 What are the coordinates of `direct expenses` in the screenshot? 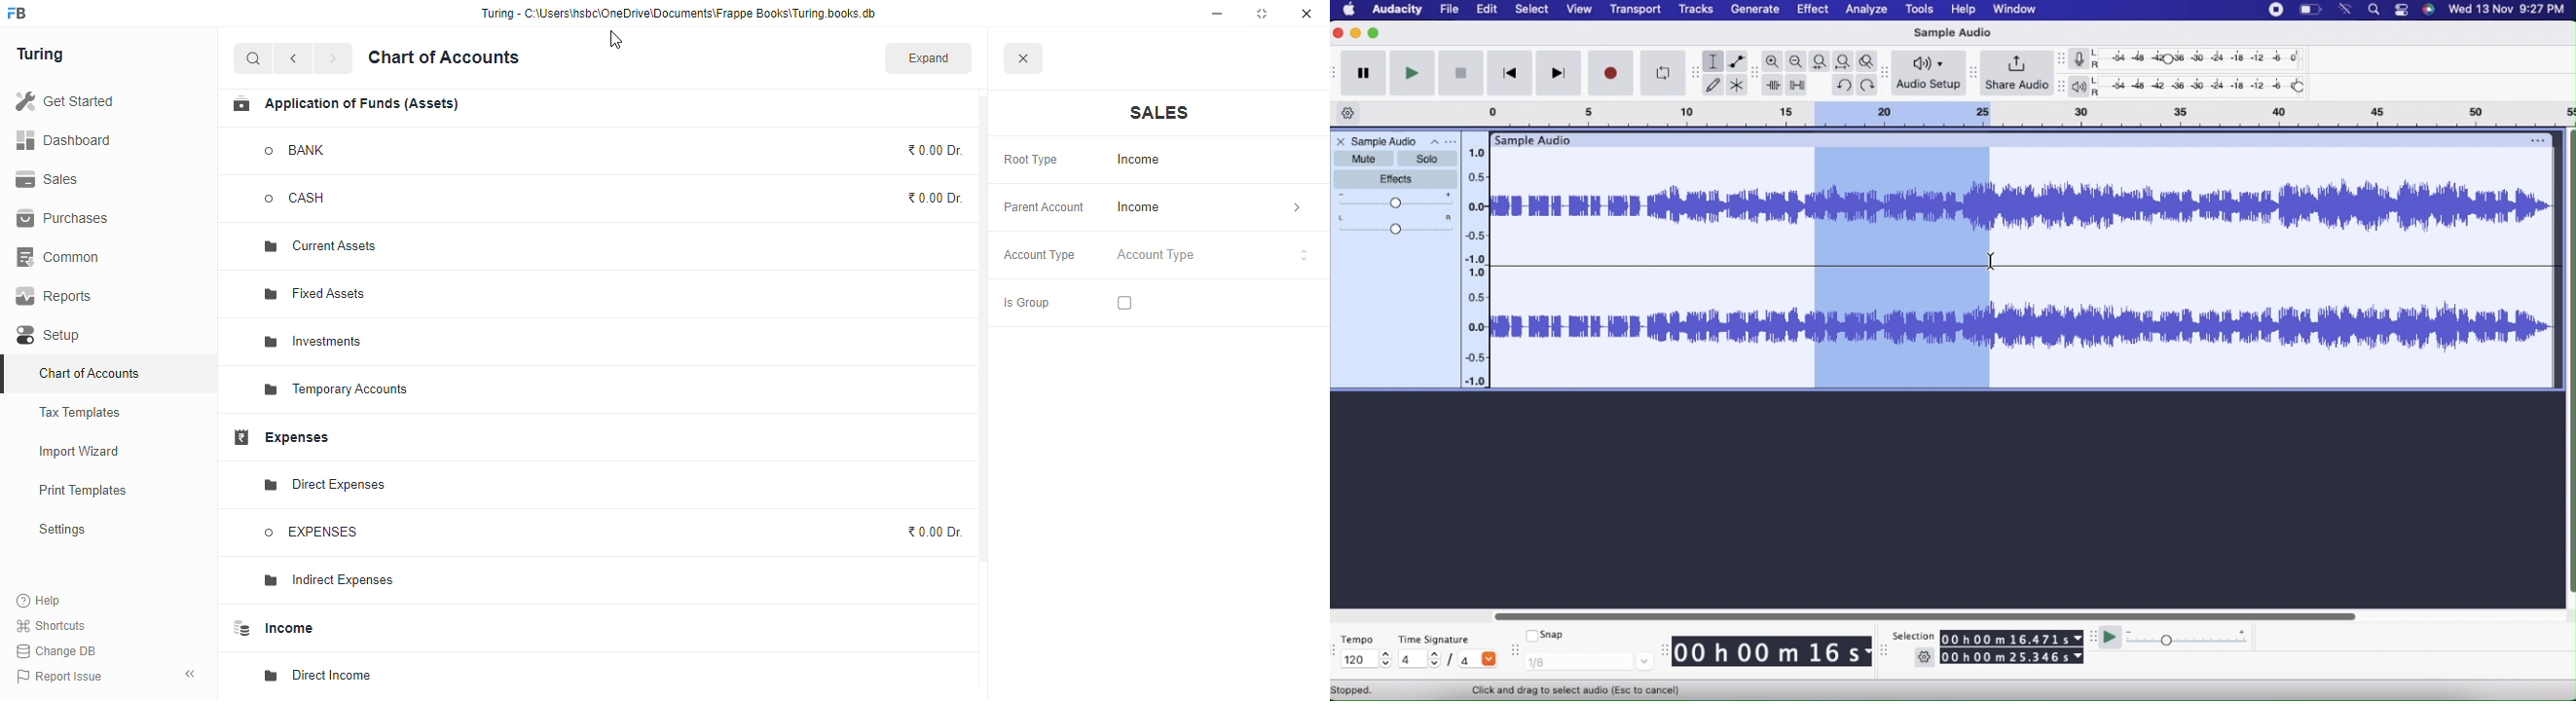 It's located at (323, 485).